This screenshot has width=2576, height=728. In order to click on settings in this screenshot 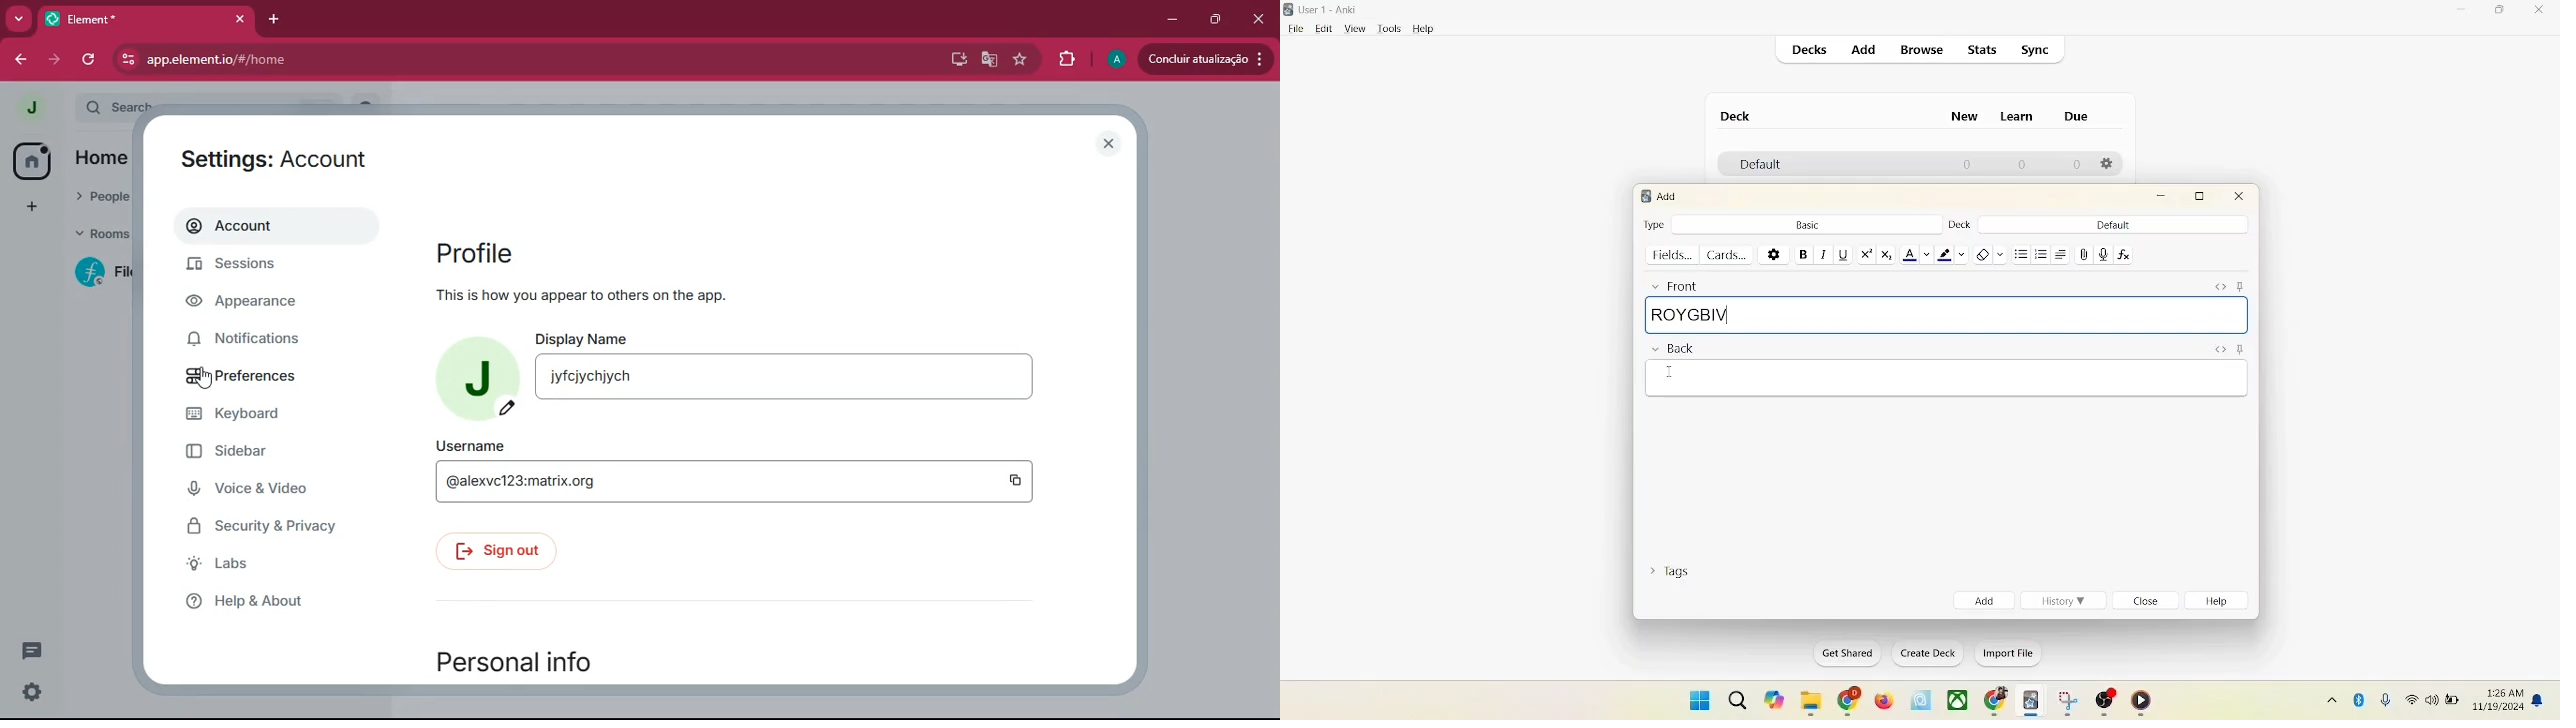, I will do `click(1774, 253)`.